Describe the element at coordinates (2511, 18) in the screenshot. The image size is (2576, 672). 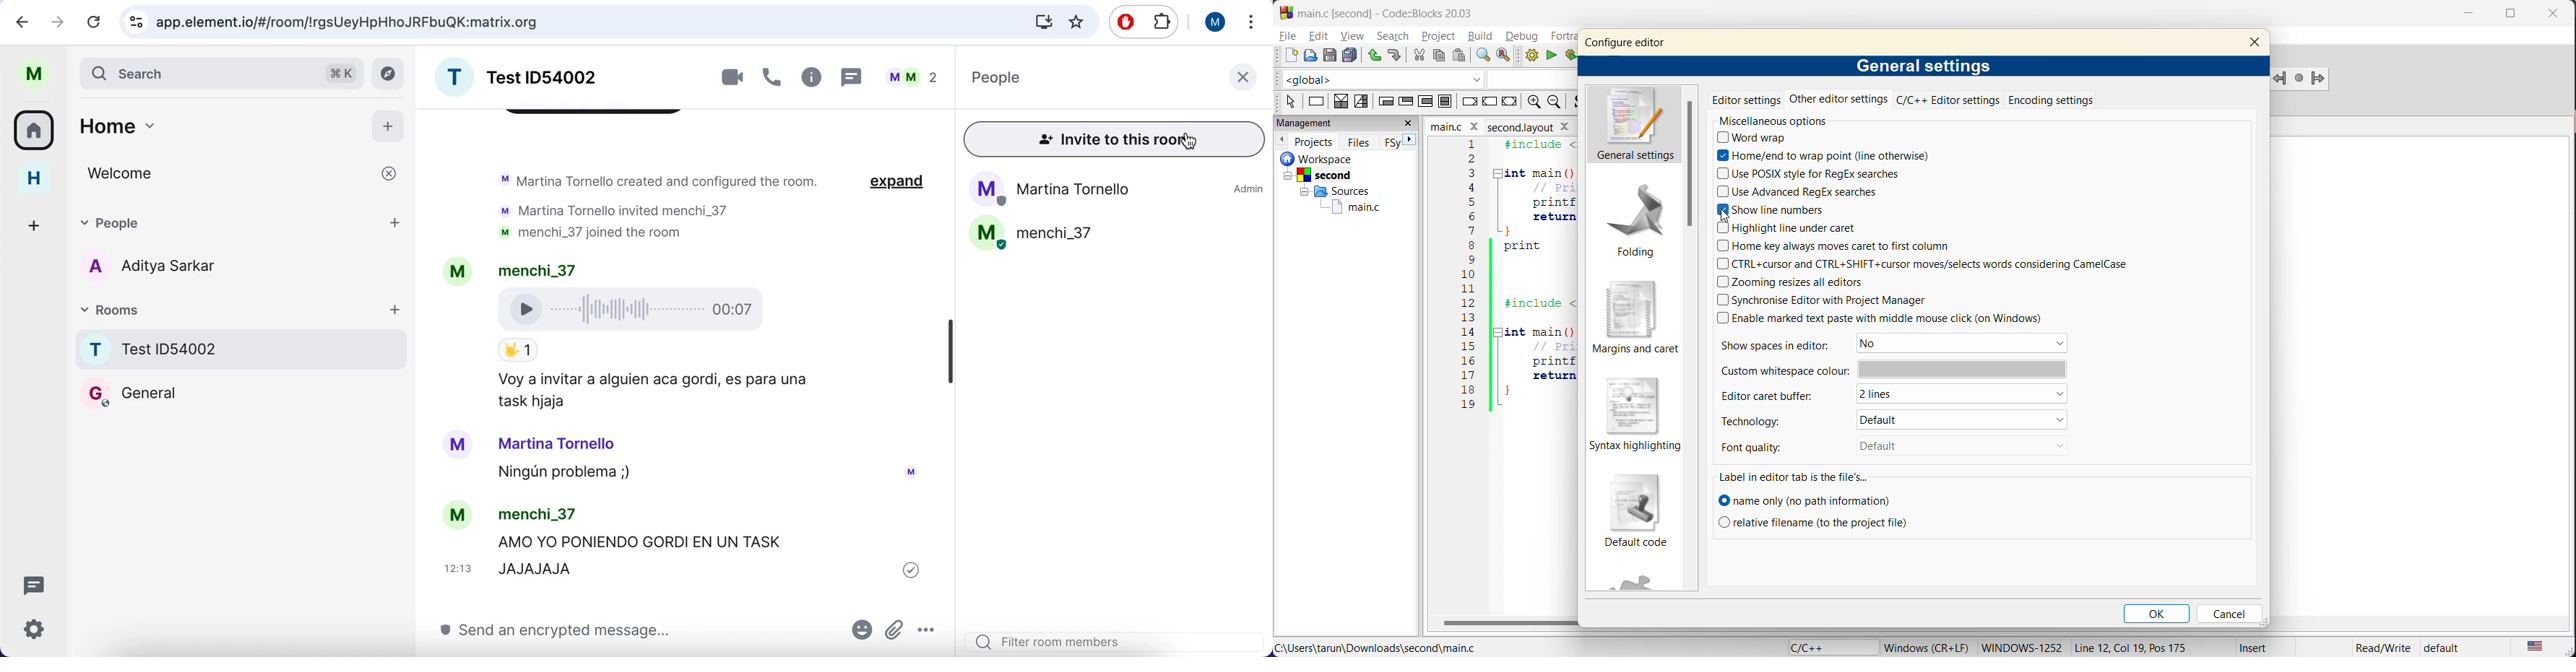
I see `maximize` at that location.